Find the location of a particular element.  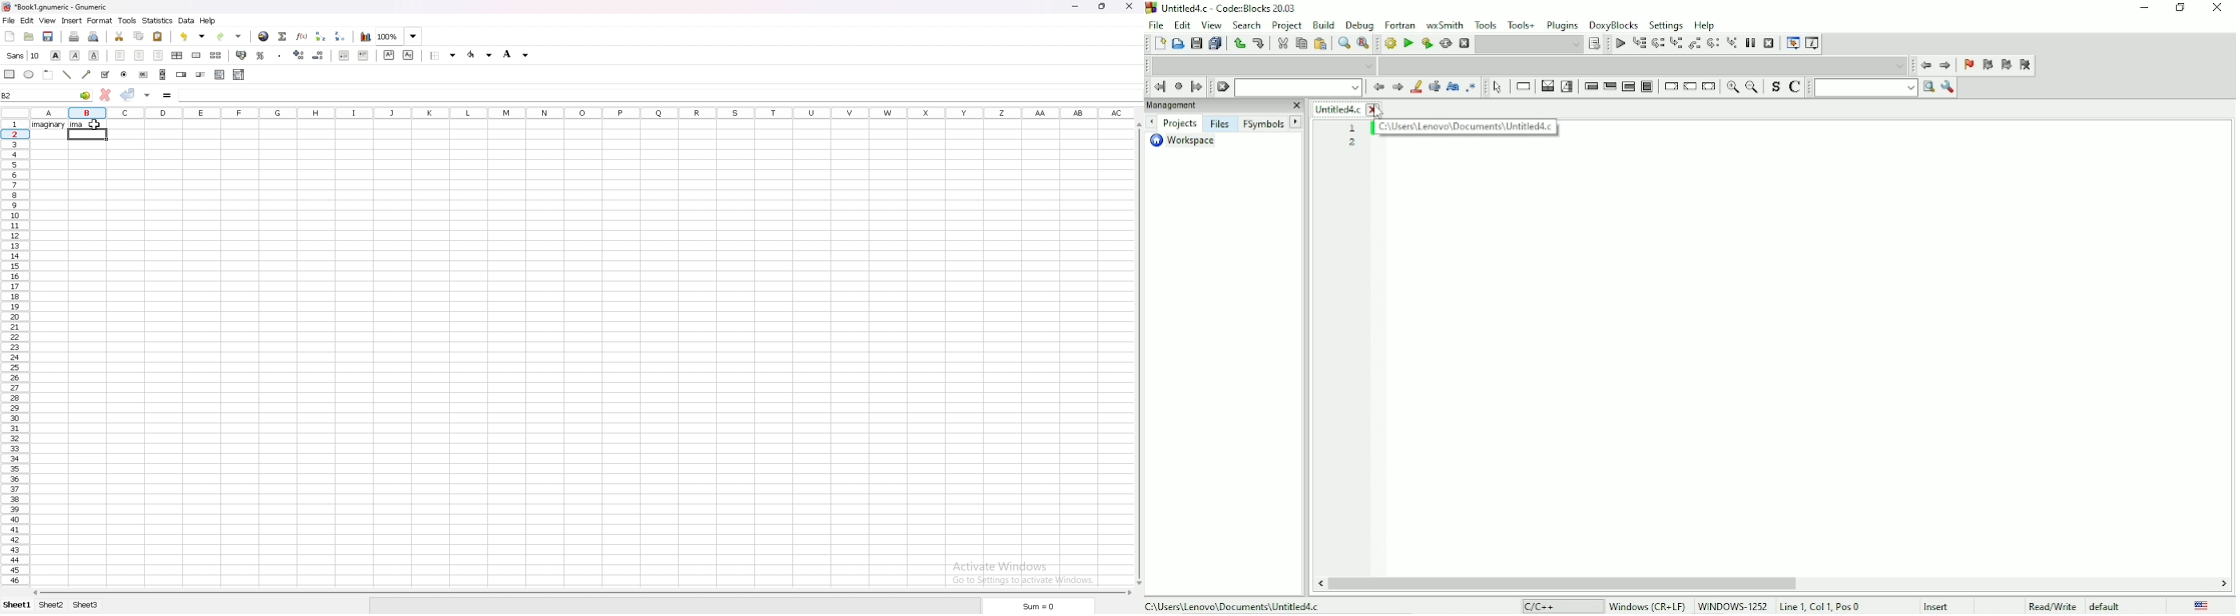

Build is located at coordinates (1389, 44).